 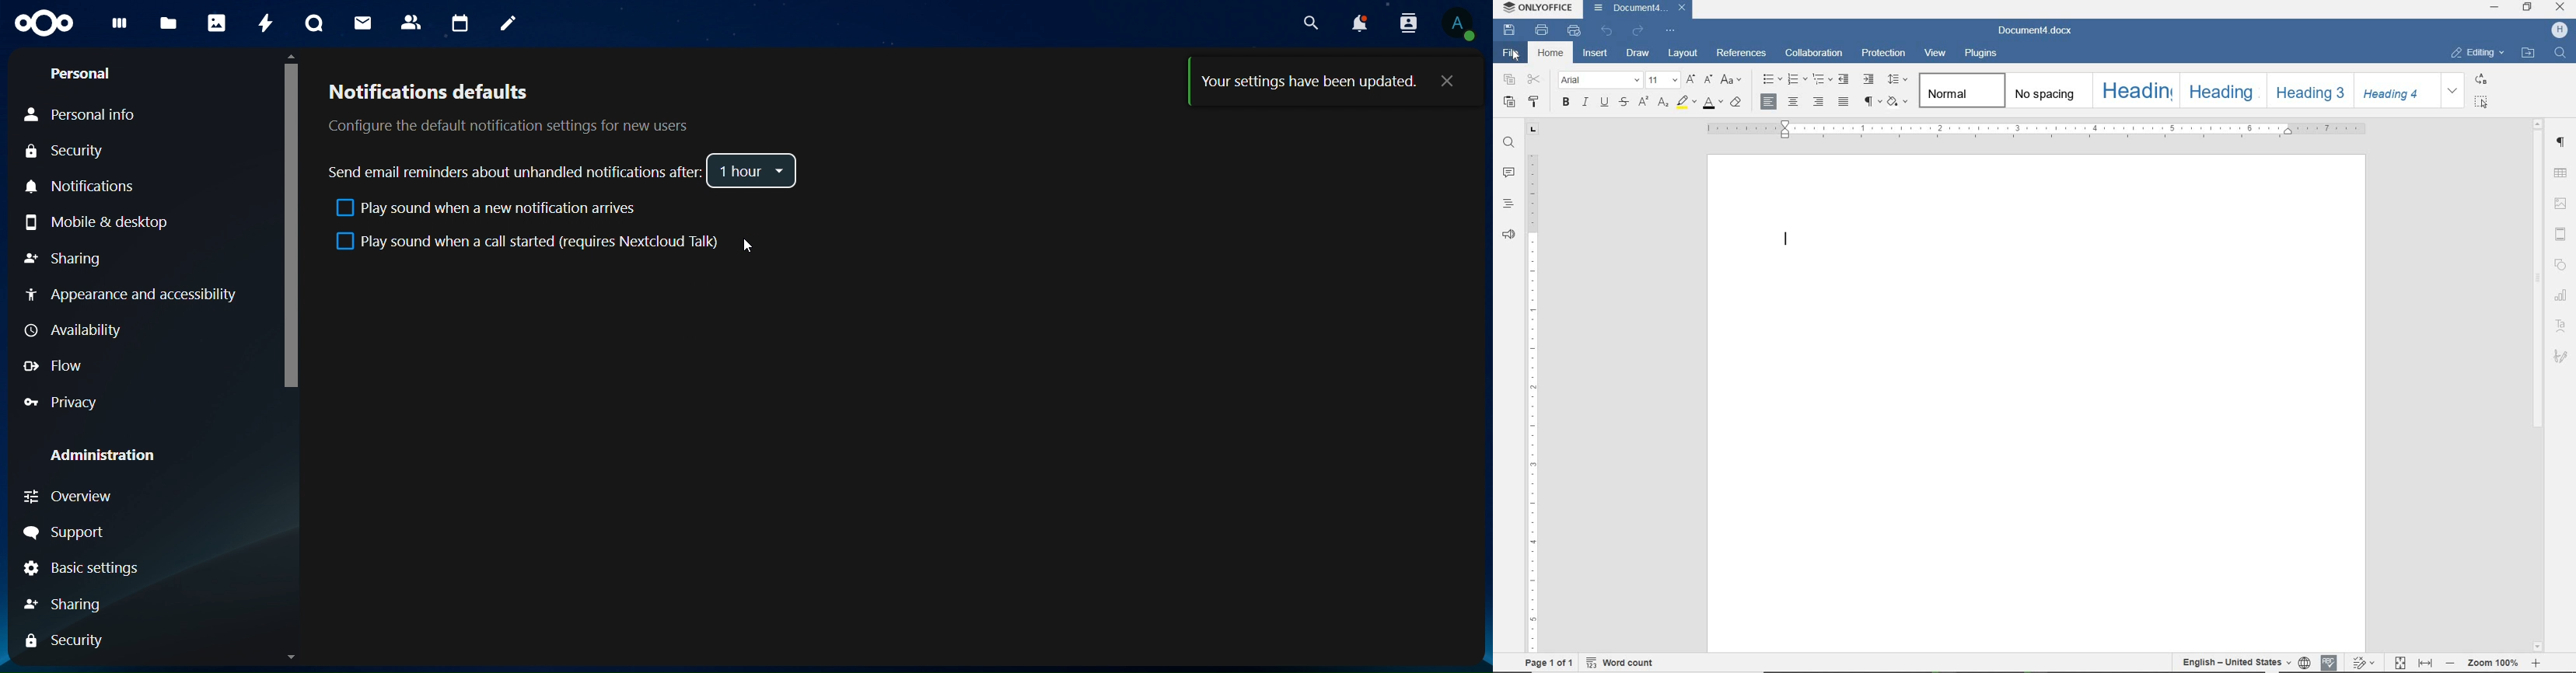 What do you see at coordinates (316, 24) in the screenshot?
I see `talk` at bounding box center [316, 24].